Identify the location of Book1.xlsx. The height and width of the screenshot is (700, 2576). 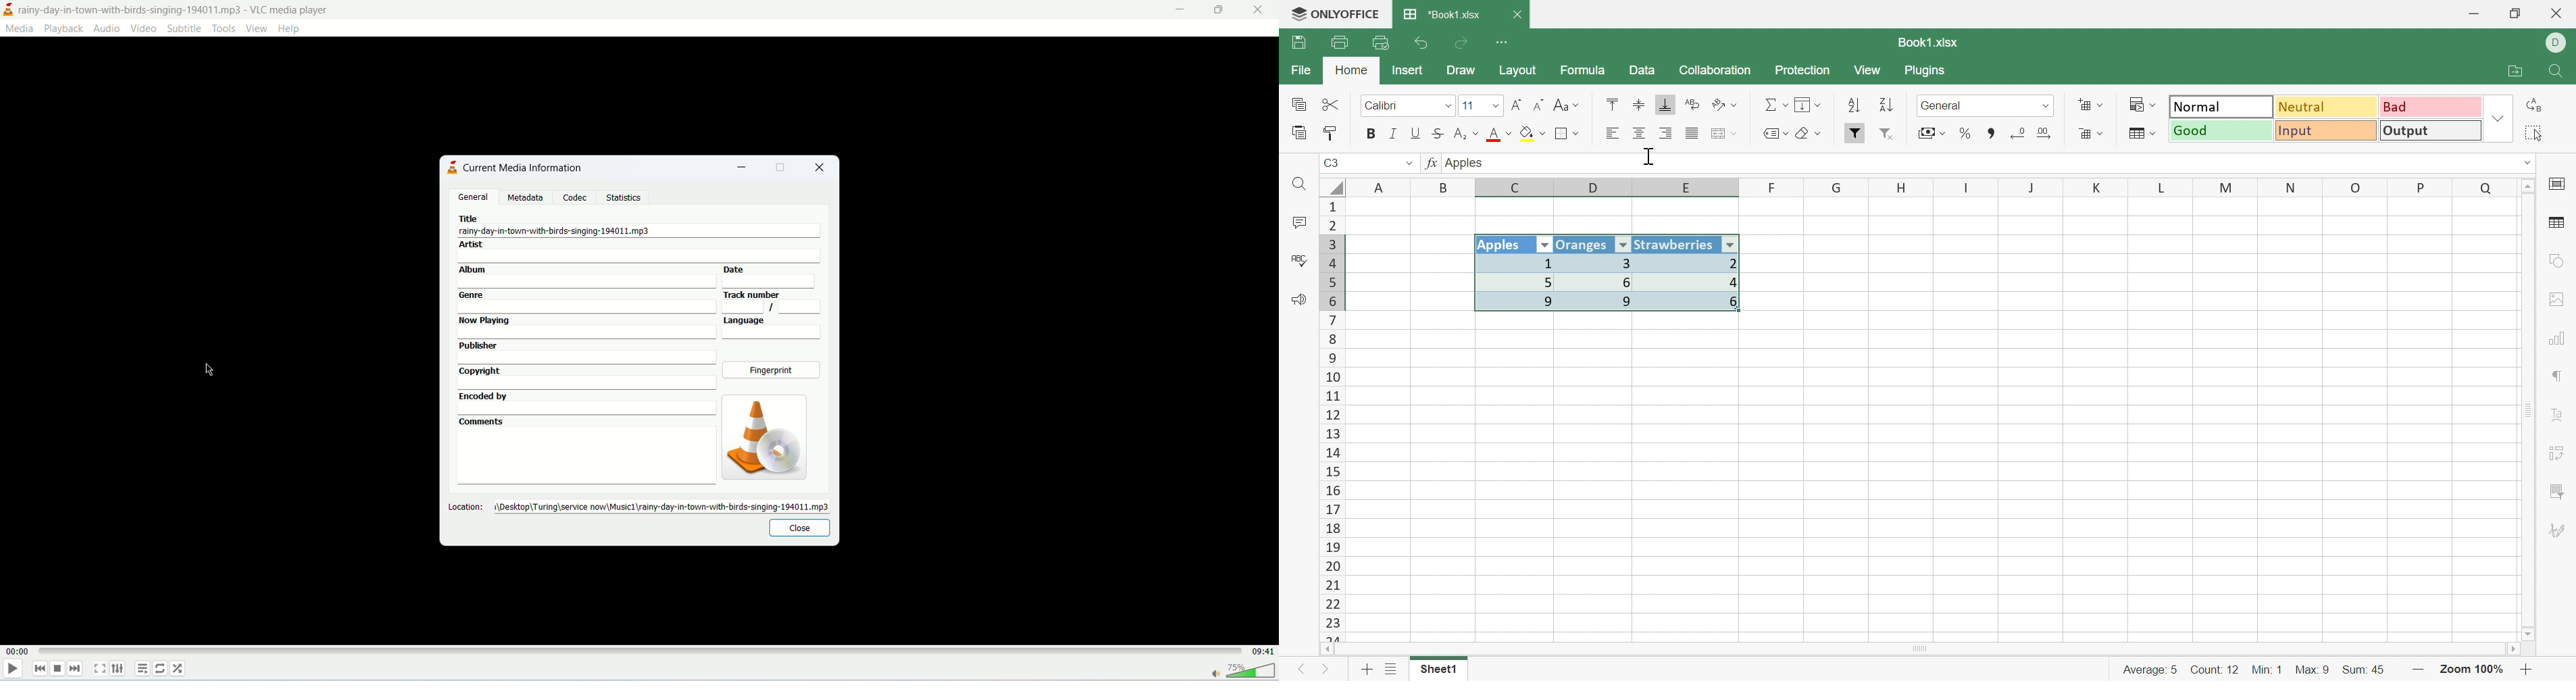
(1926, 43).